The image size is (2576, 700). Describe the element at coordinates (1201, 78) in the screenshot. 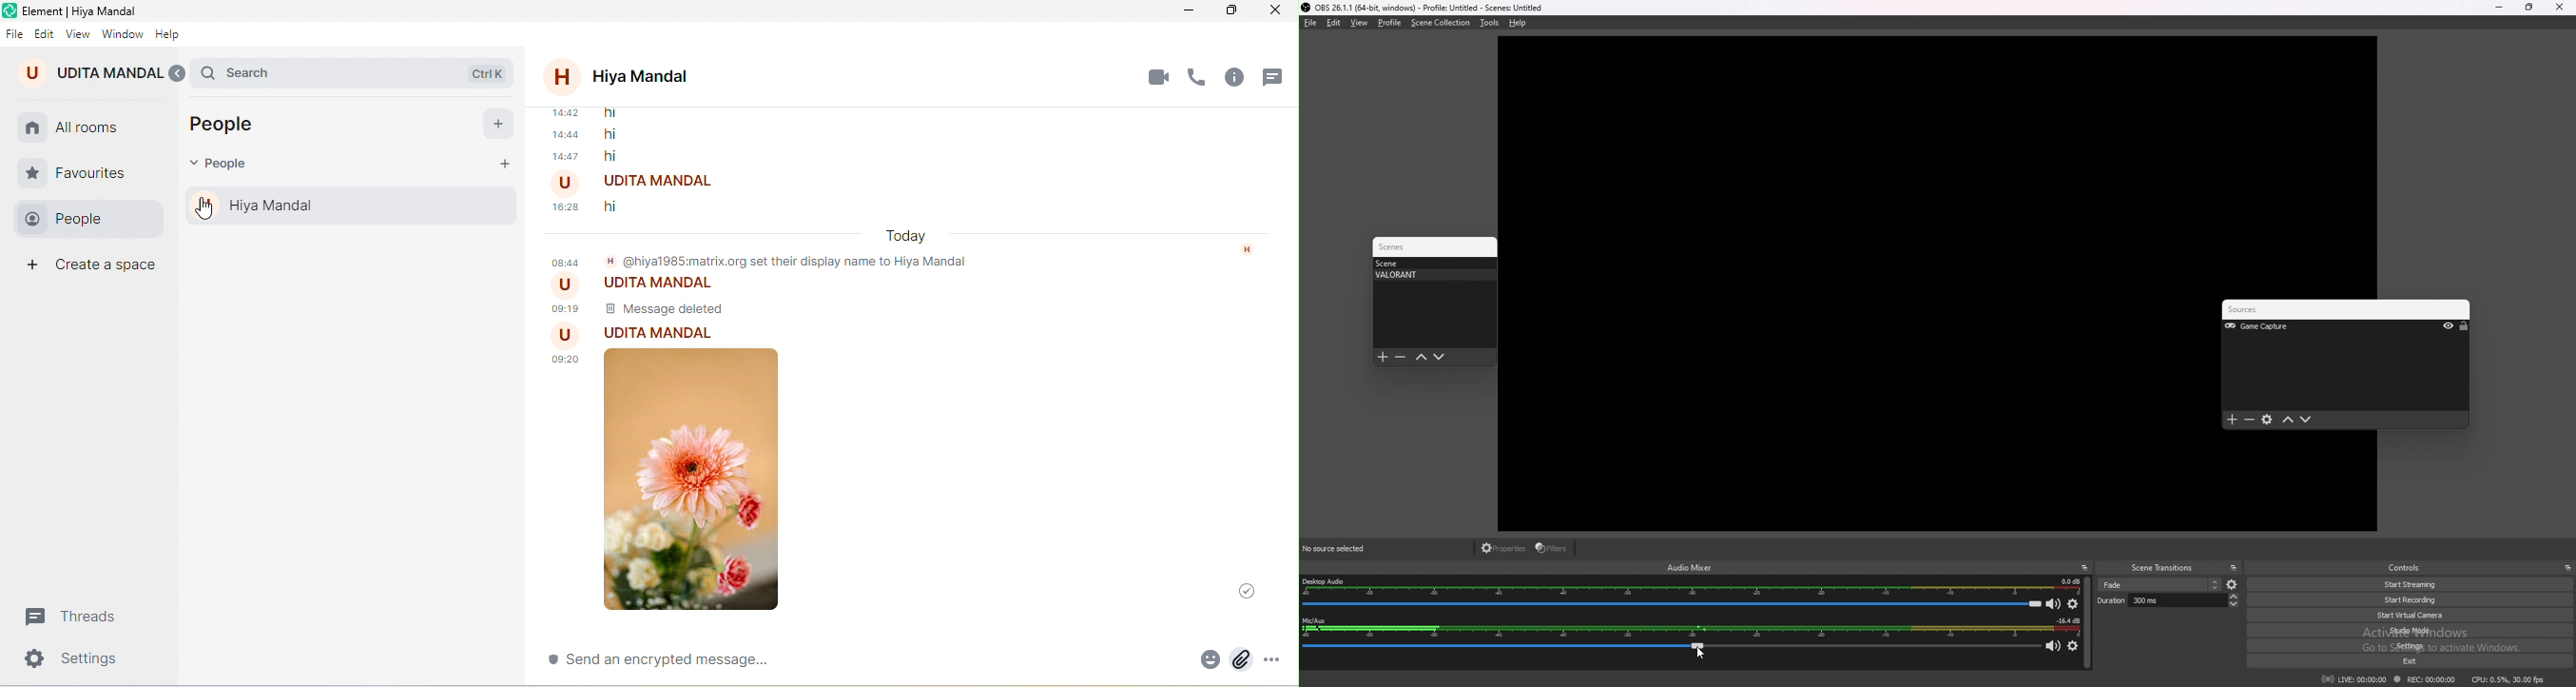

I see `voice call` at that location.